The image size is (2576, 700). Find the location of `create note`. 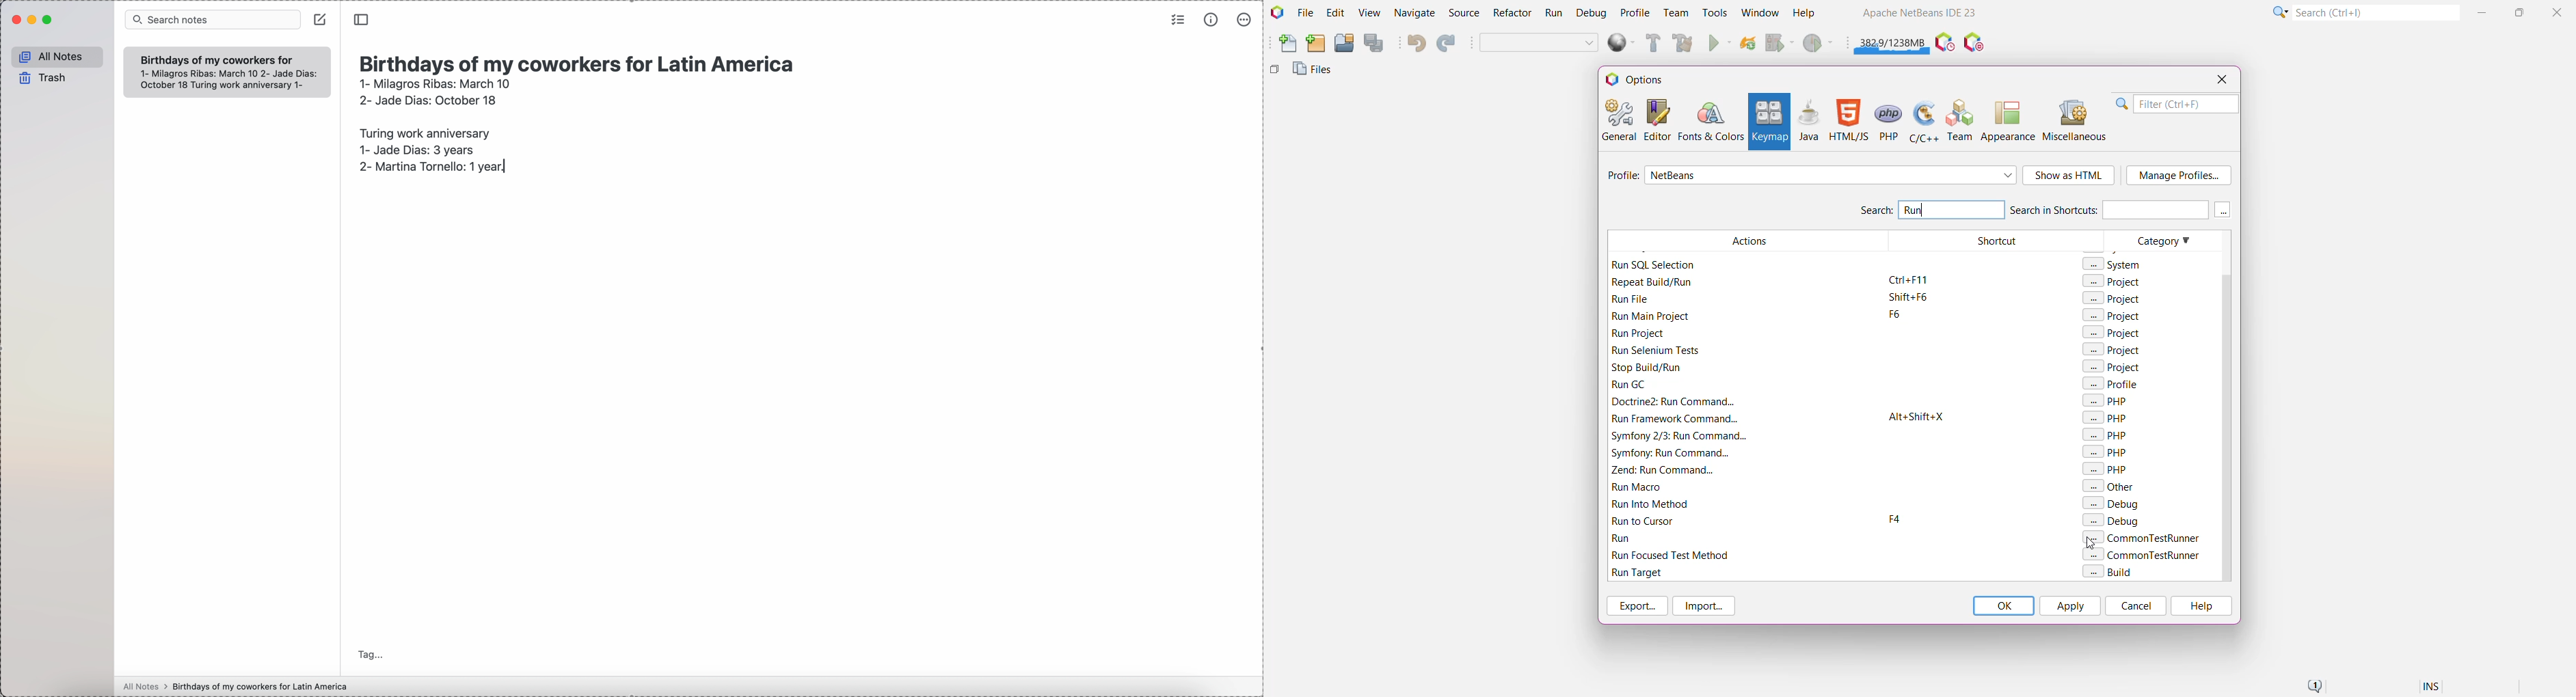

create note is located at coordinates (320, 19).